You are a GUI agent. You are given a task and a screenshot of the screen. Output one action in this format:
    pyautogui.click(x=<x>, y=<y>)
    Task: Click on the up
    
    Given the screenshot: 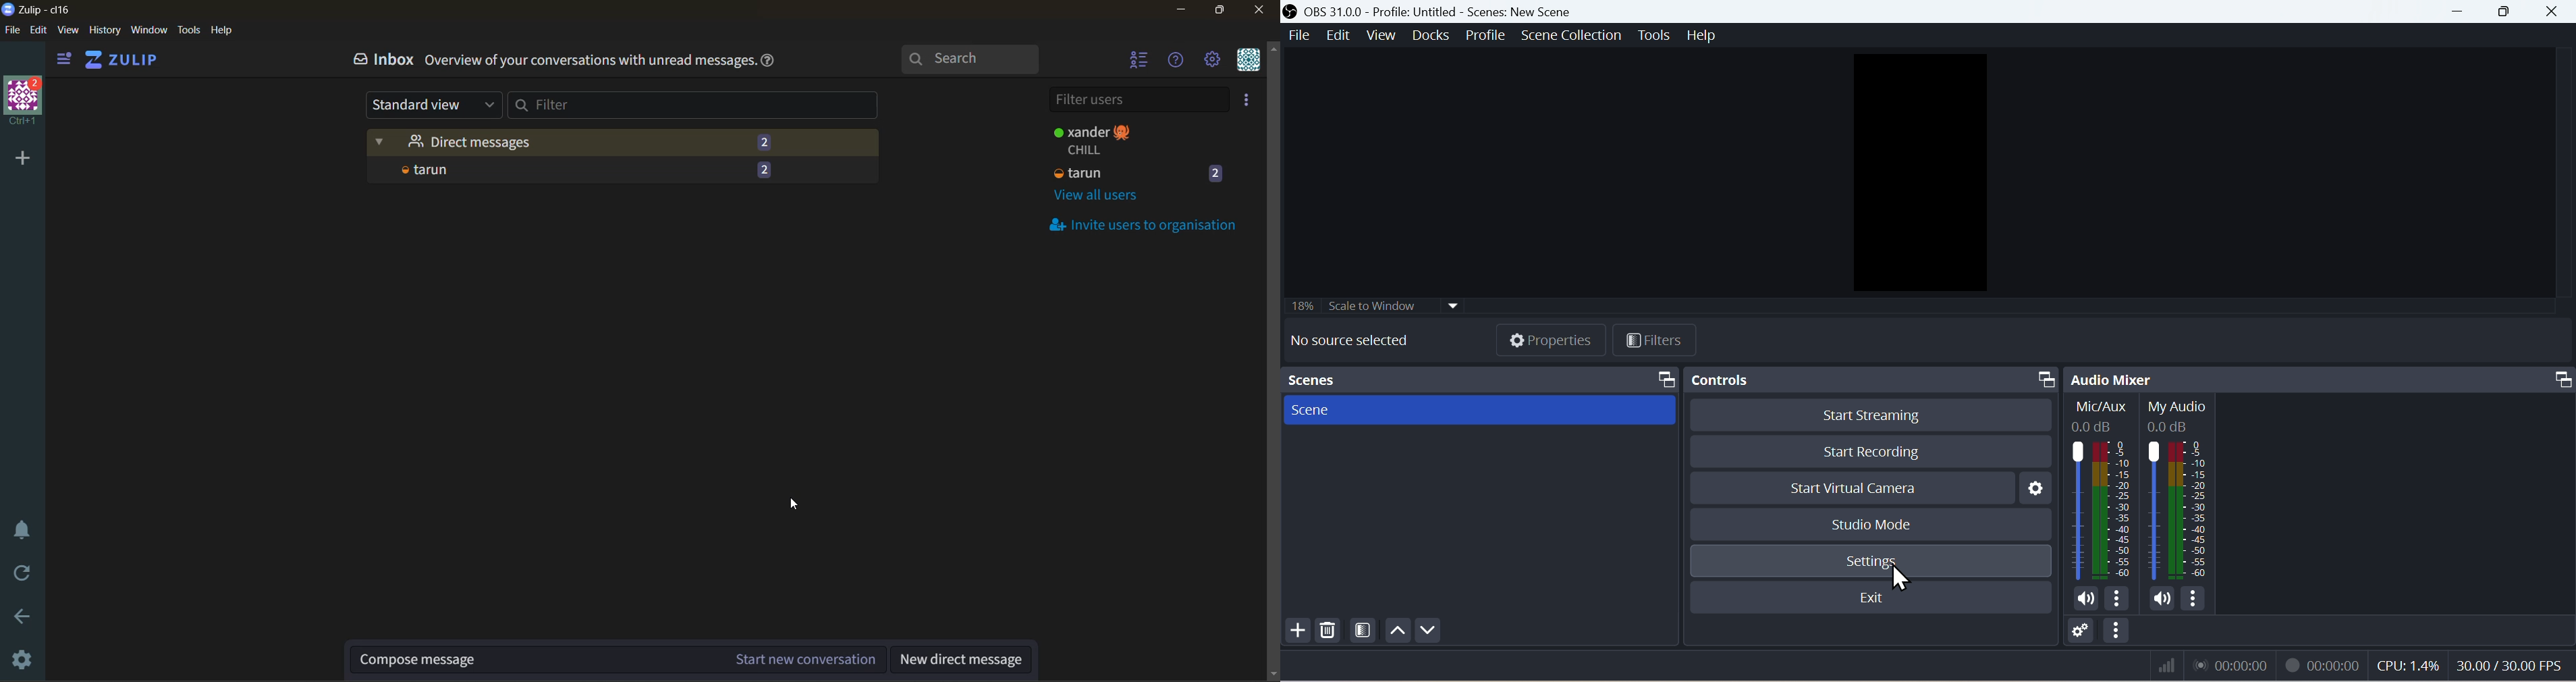 What is the action you would take?
    pyautogui.click(x=1396, y=630)
    